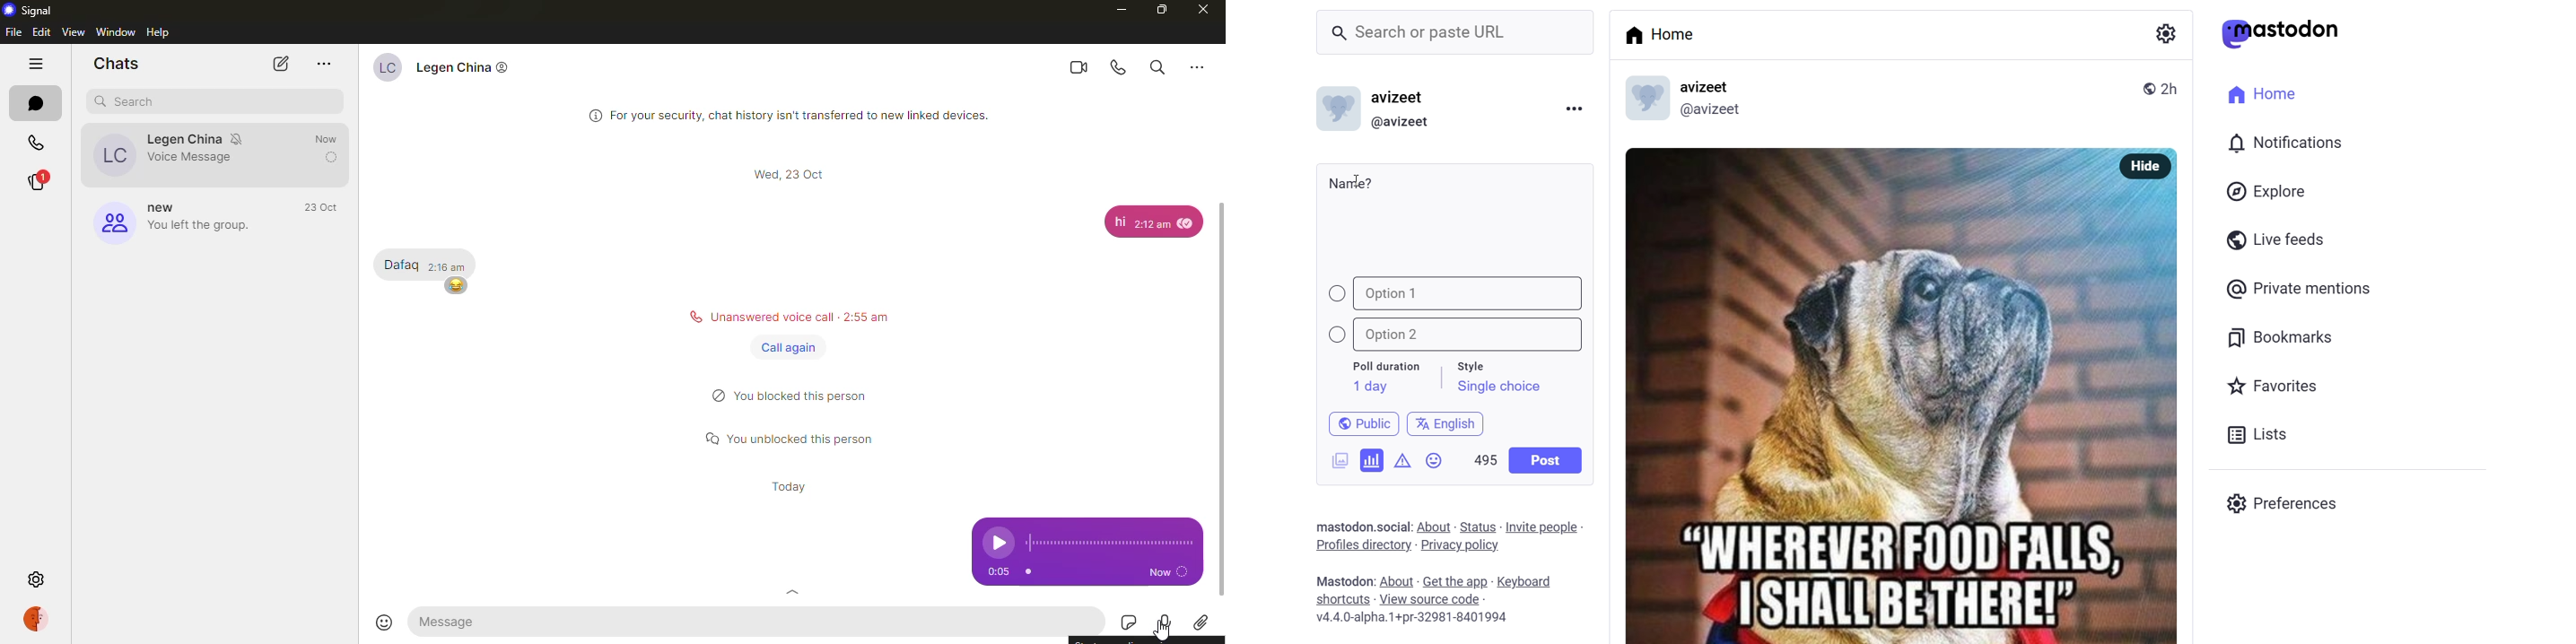  Describe the element at coordinates (1457, 294) in the screenshot. I see `option 1` at that location.